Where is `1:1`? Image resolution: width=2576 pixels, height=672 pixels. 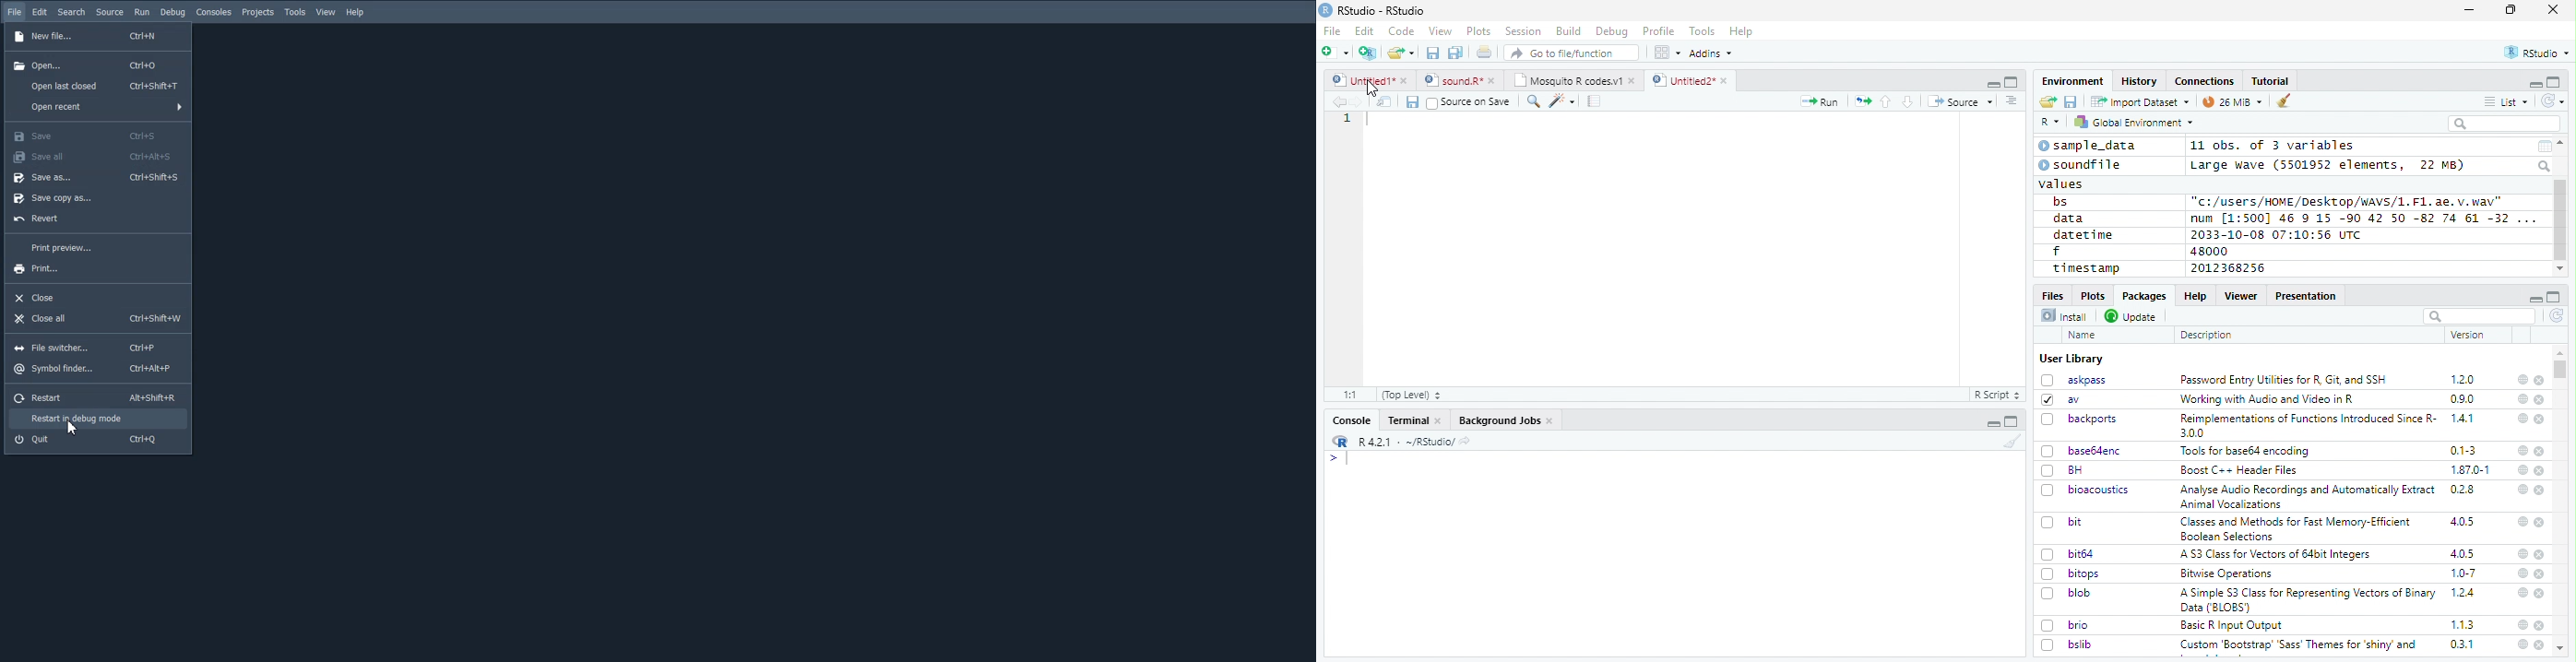
1:1 is located at coordinates (1351, 395).